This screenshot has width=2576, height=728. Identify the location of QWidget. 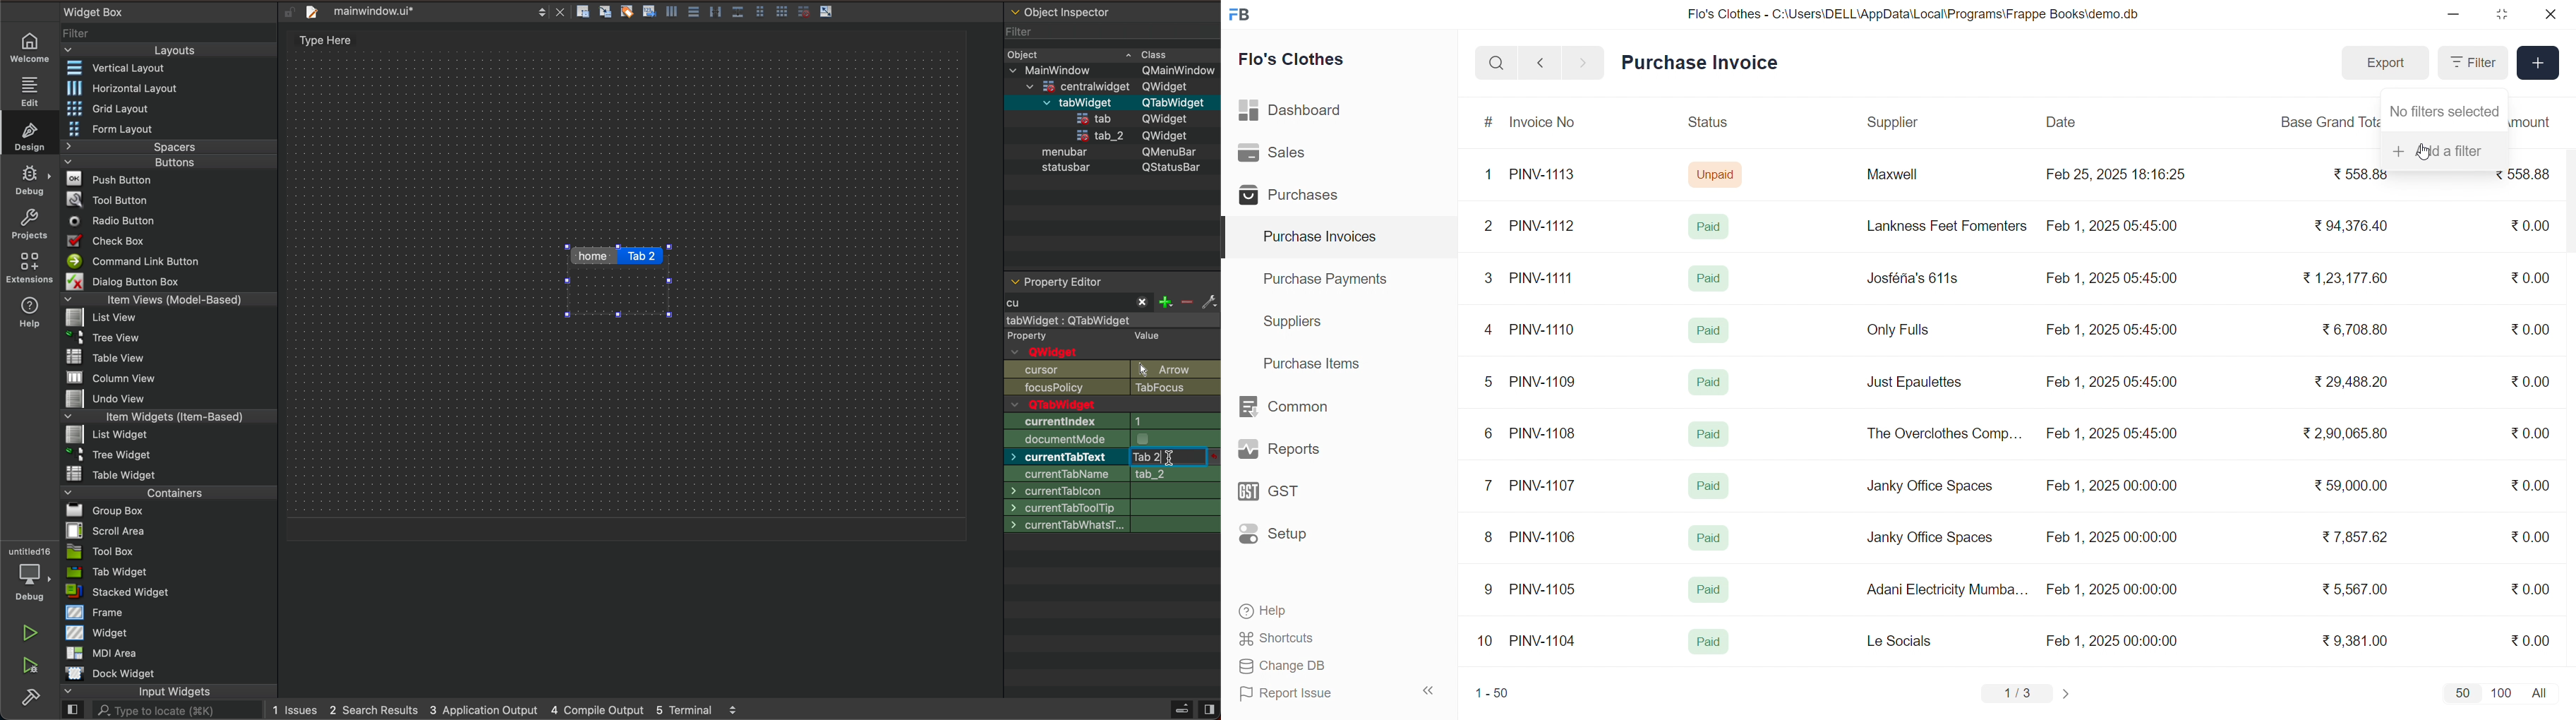
(1166, 134).